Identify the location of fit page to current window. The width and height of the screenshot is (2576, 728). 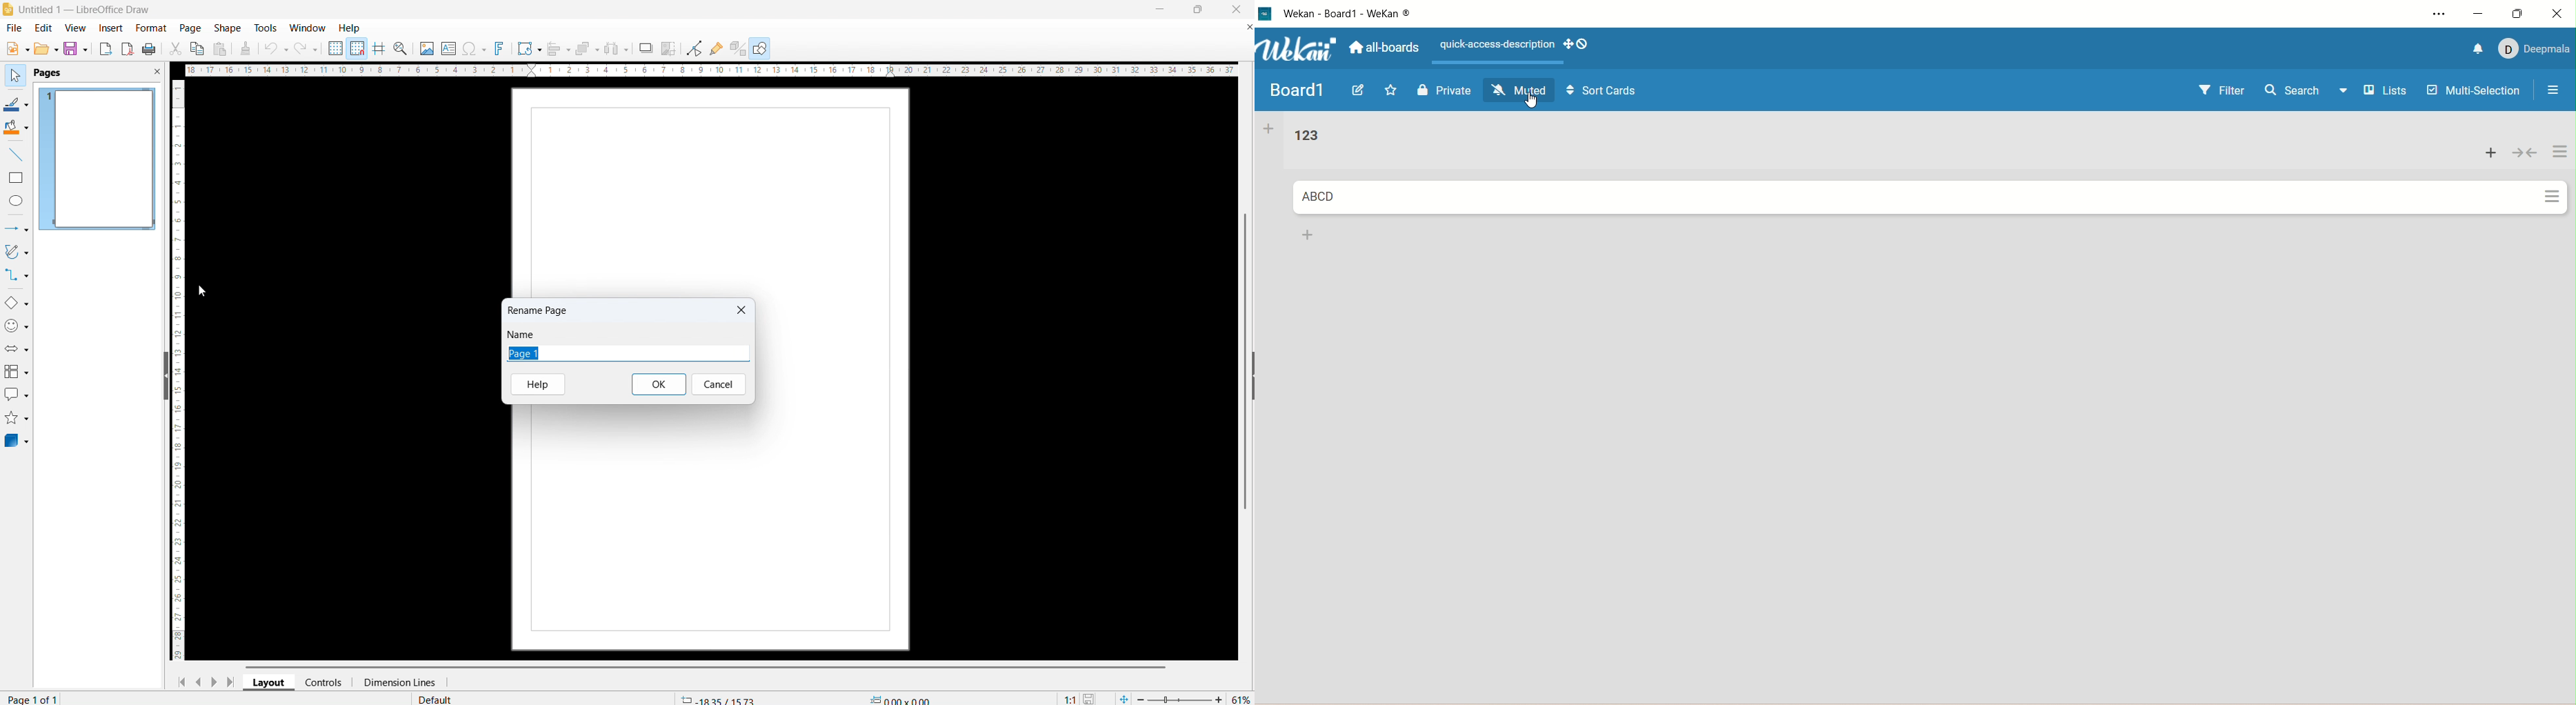
(1124, 698).